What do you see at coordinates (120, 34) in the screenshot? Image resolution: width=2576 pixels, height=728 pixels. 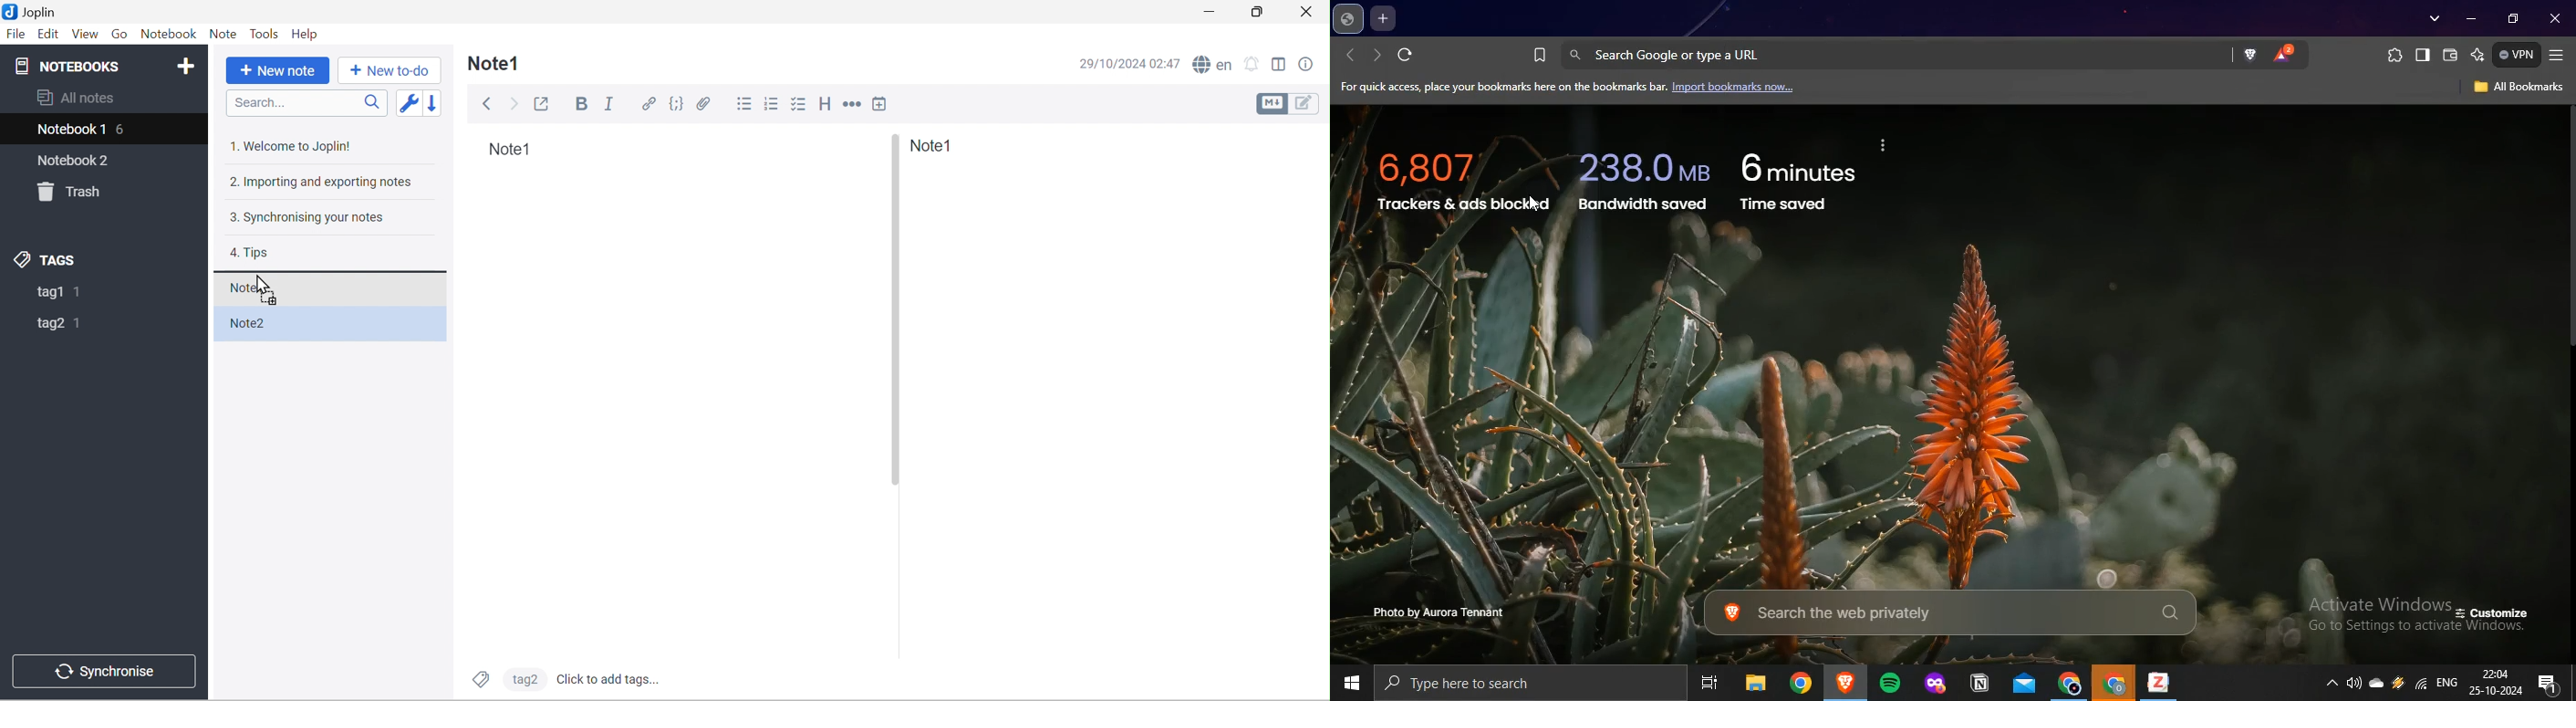 I see `Go` at bounding box center [120, 34].